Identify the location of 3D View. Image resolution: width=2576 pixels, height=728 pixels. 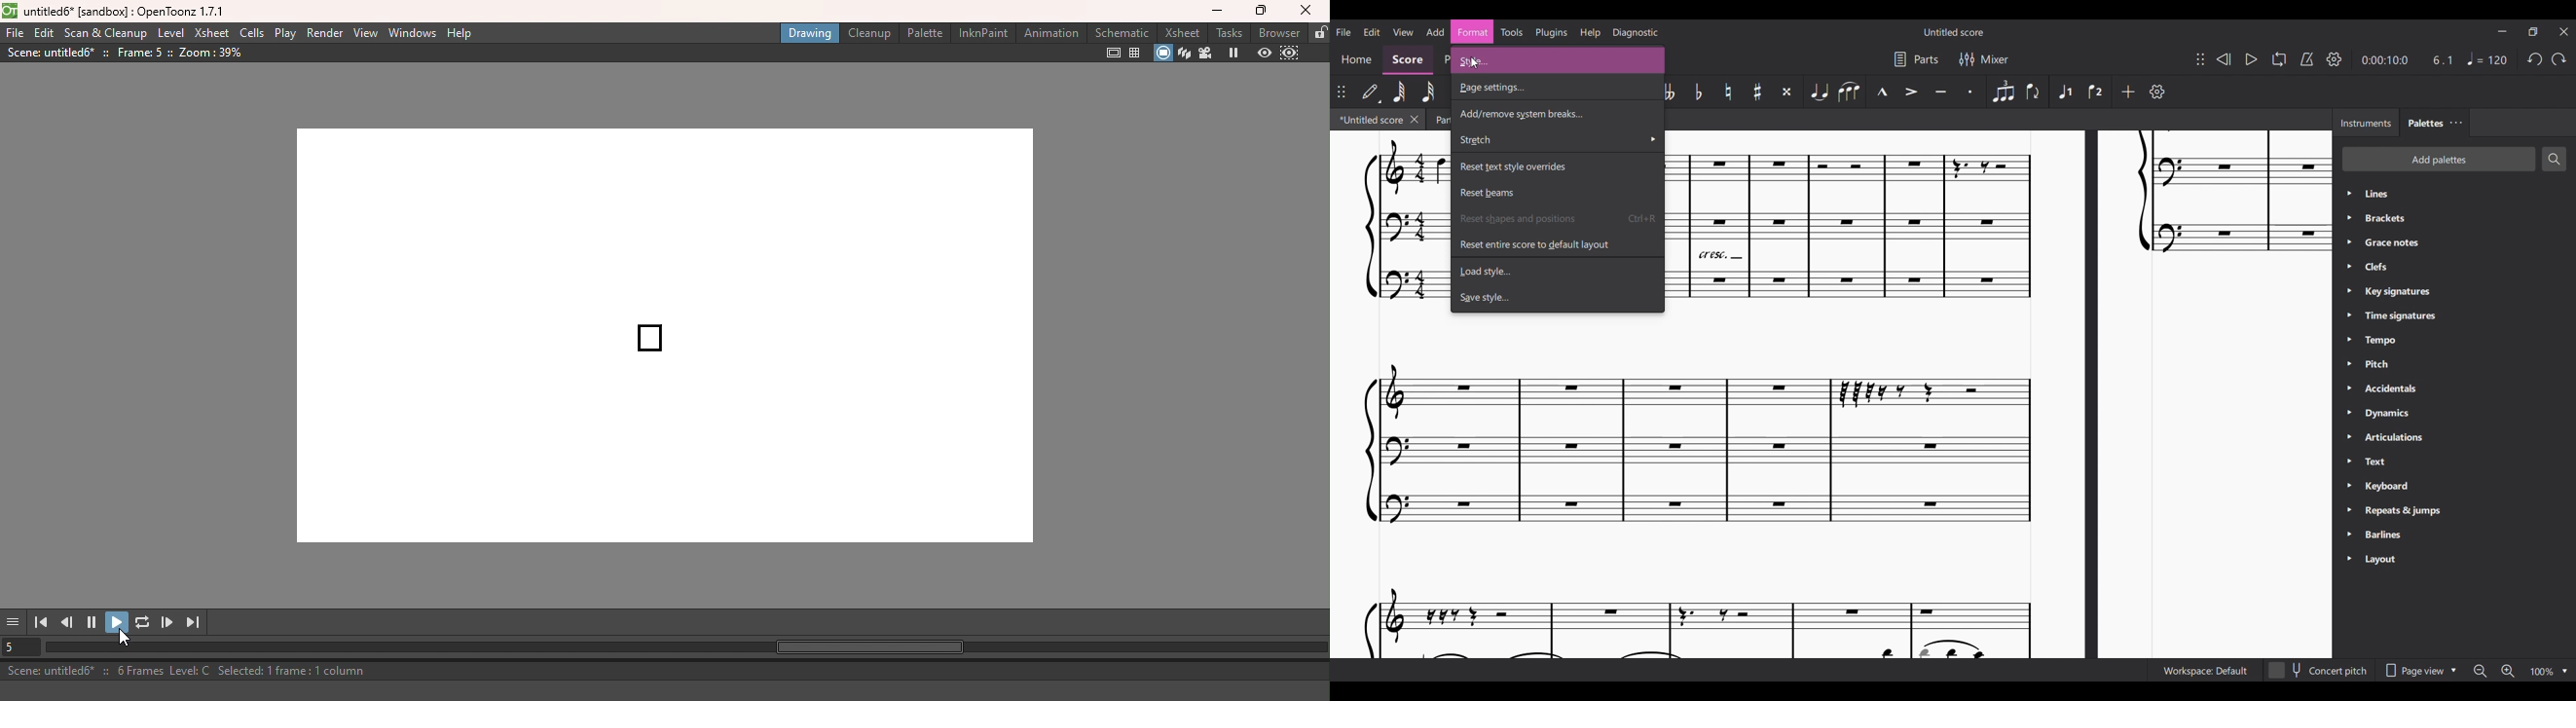
(1183, 53).